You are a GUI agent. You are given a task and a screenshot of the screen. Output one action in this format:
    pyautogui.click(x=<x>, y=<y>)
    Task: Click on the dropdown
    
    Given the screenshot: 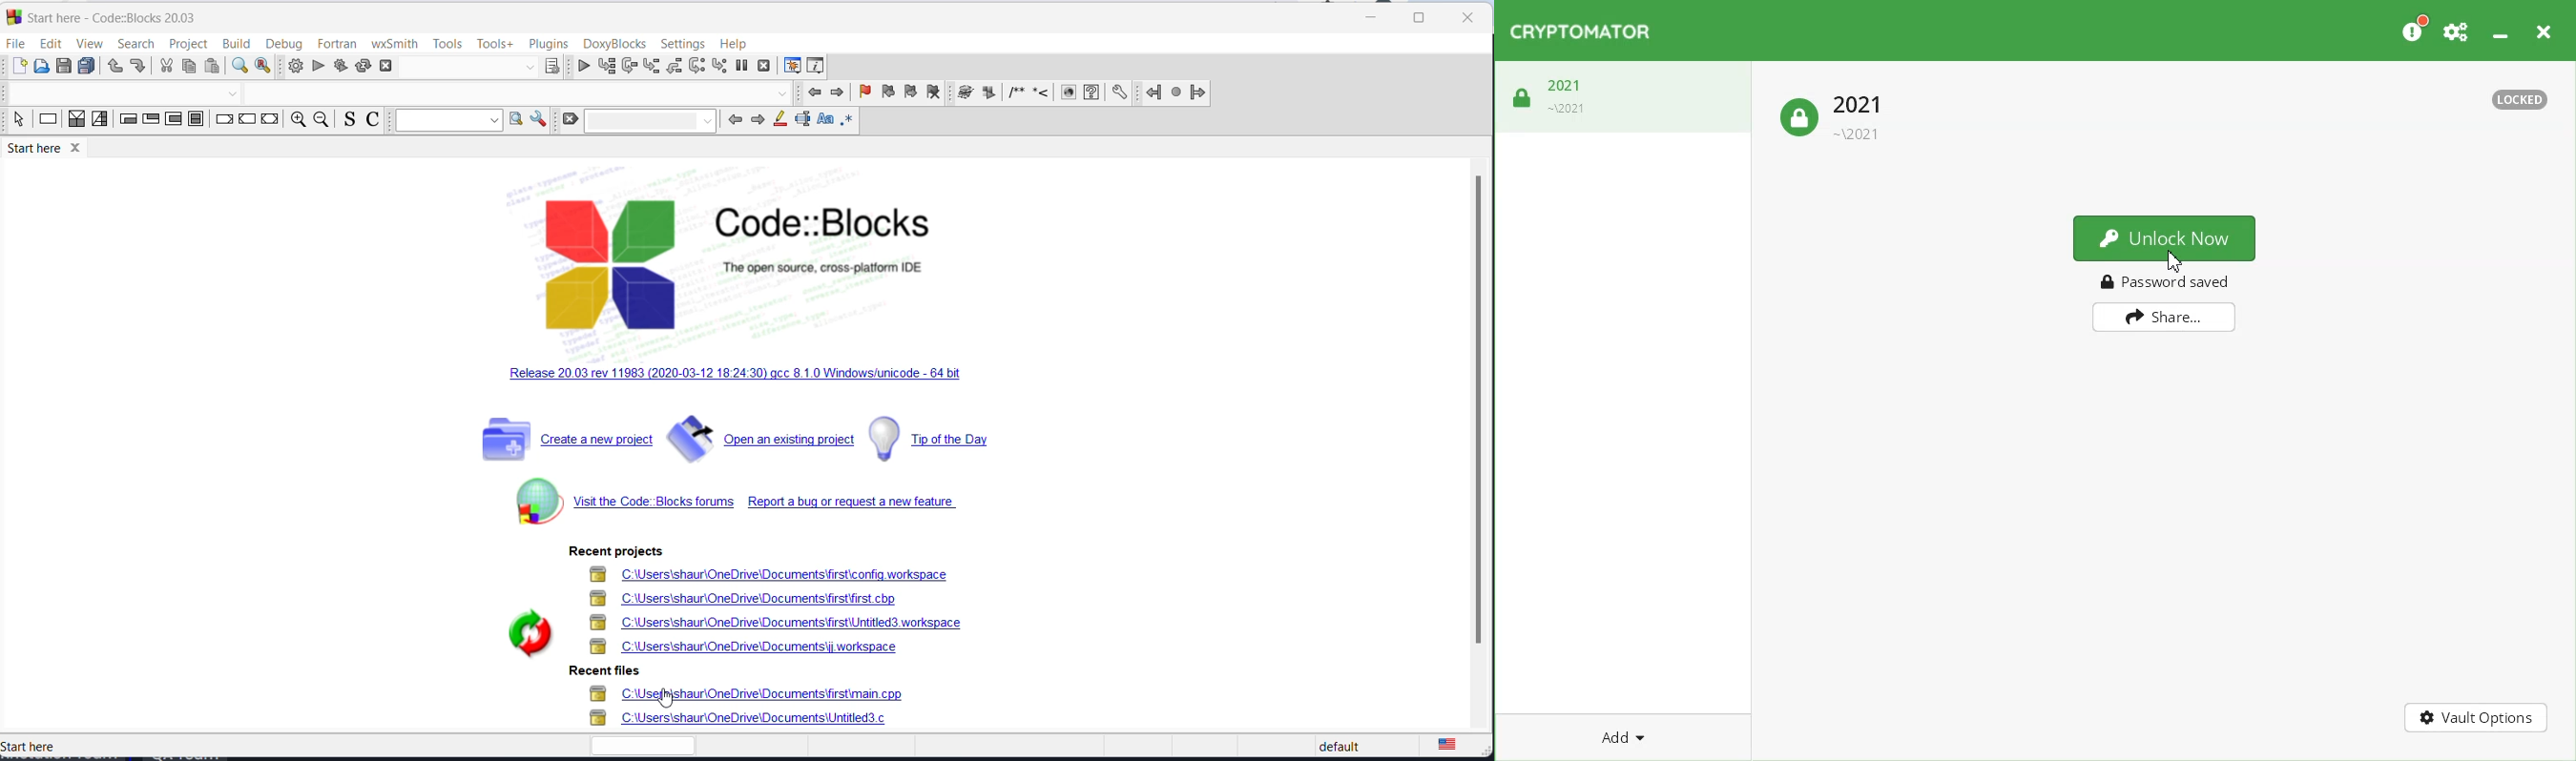 What is the action you would take?
    pyautogui.click(x=650, y=123)
    